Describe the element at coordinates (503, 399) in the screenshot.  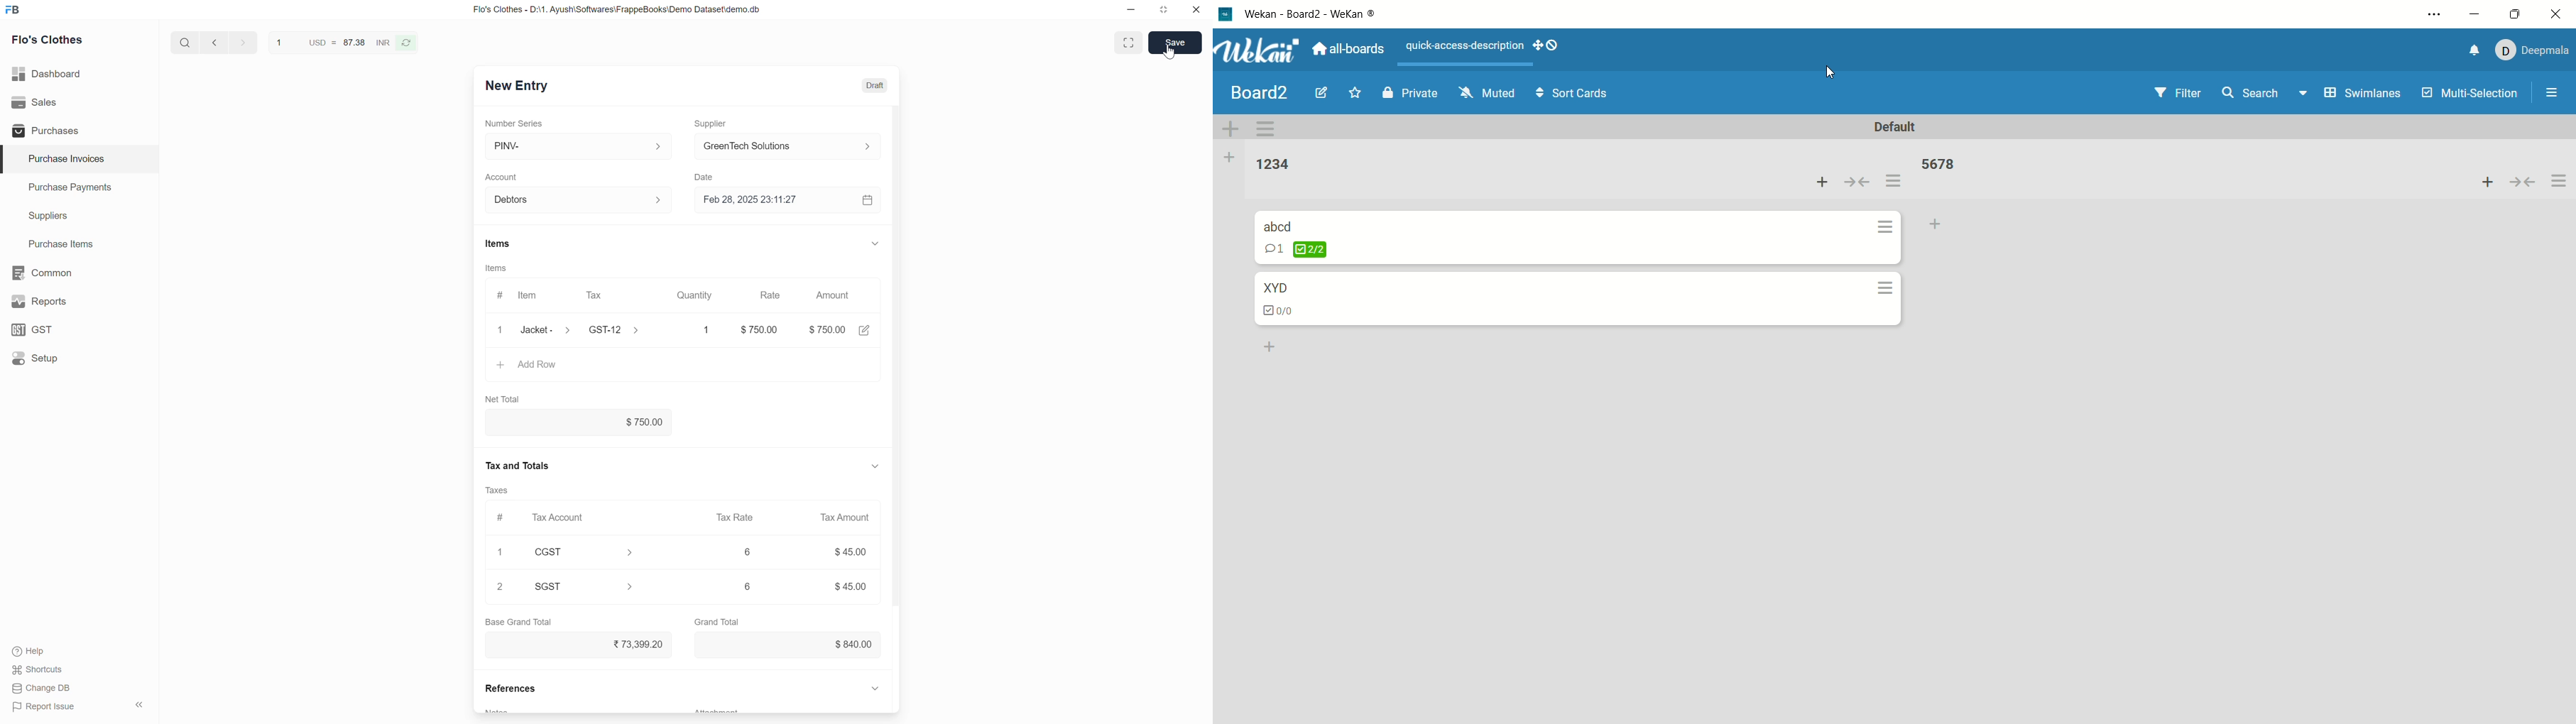
I see `Net Total` at that location.